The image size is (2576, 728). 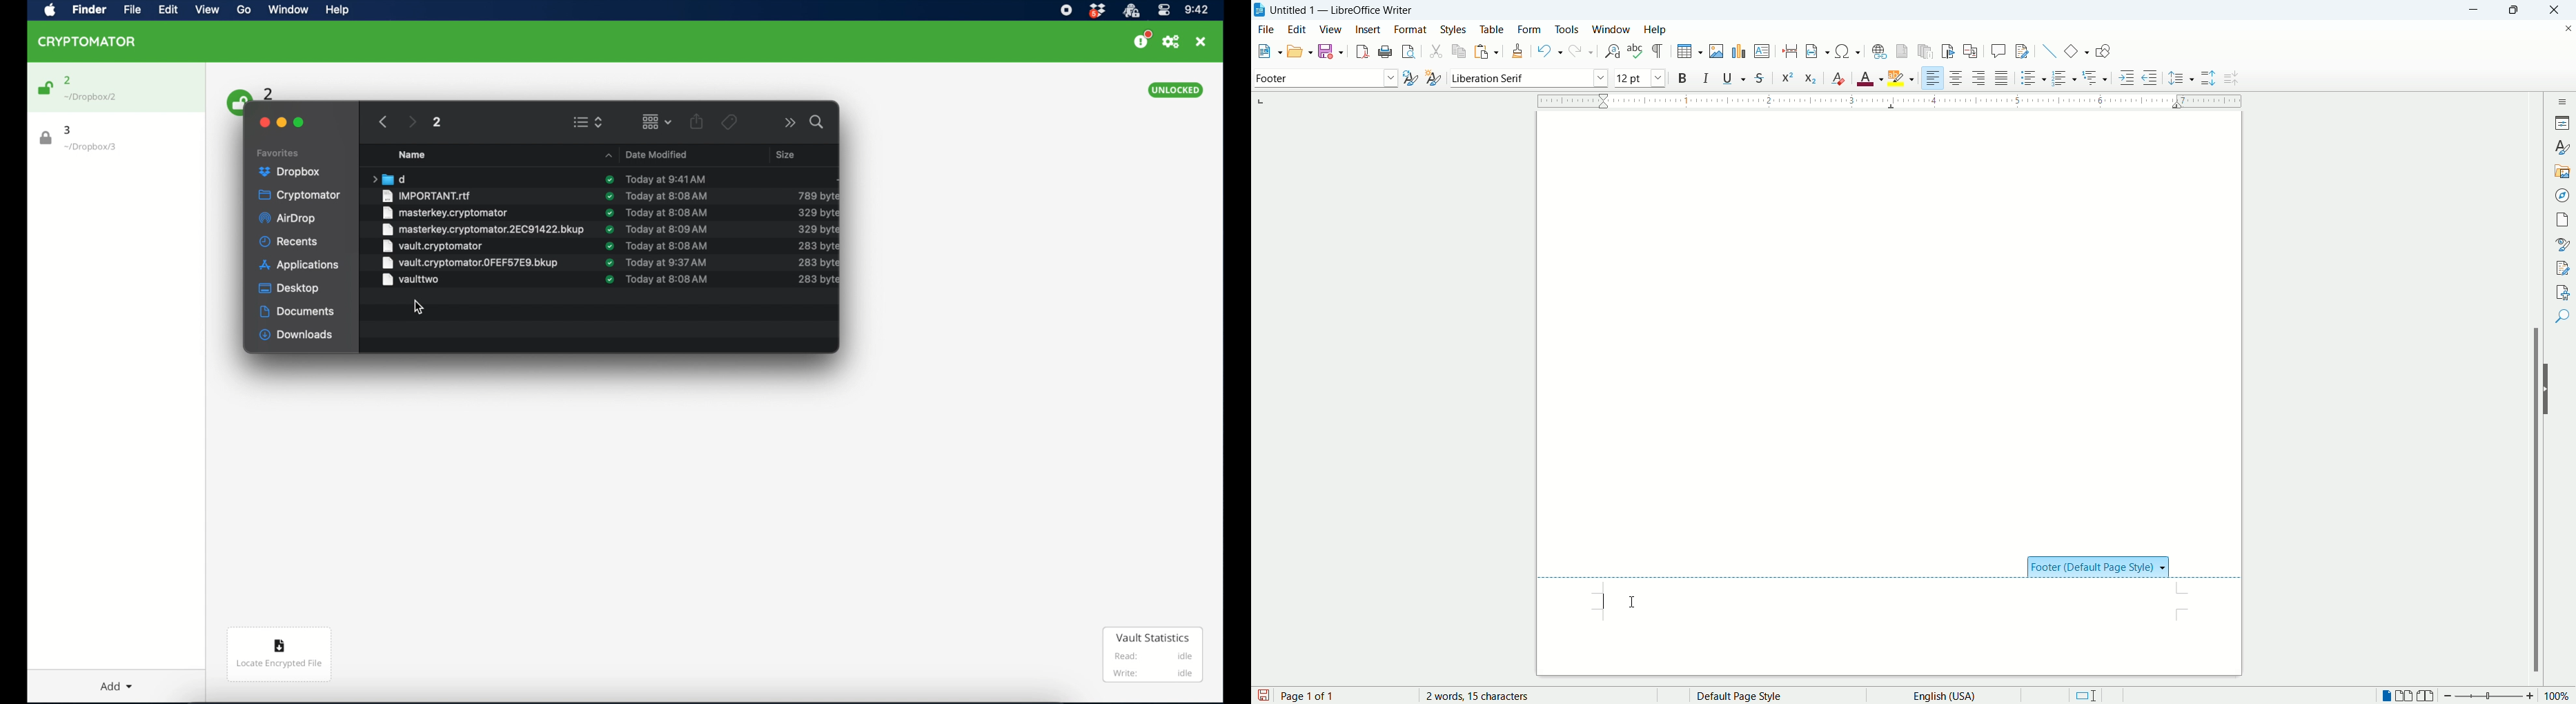 What do you see at coordinates (2559, 10) in the screenshot?
I see `close` at bounding box center [2559, 10].